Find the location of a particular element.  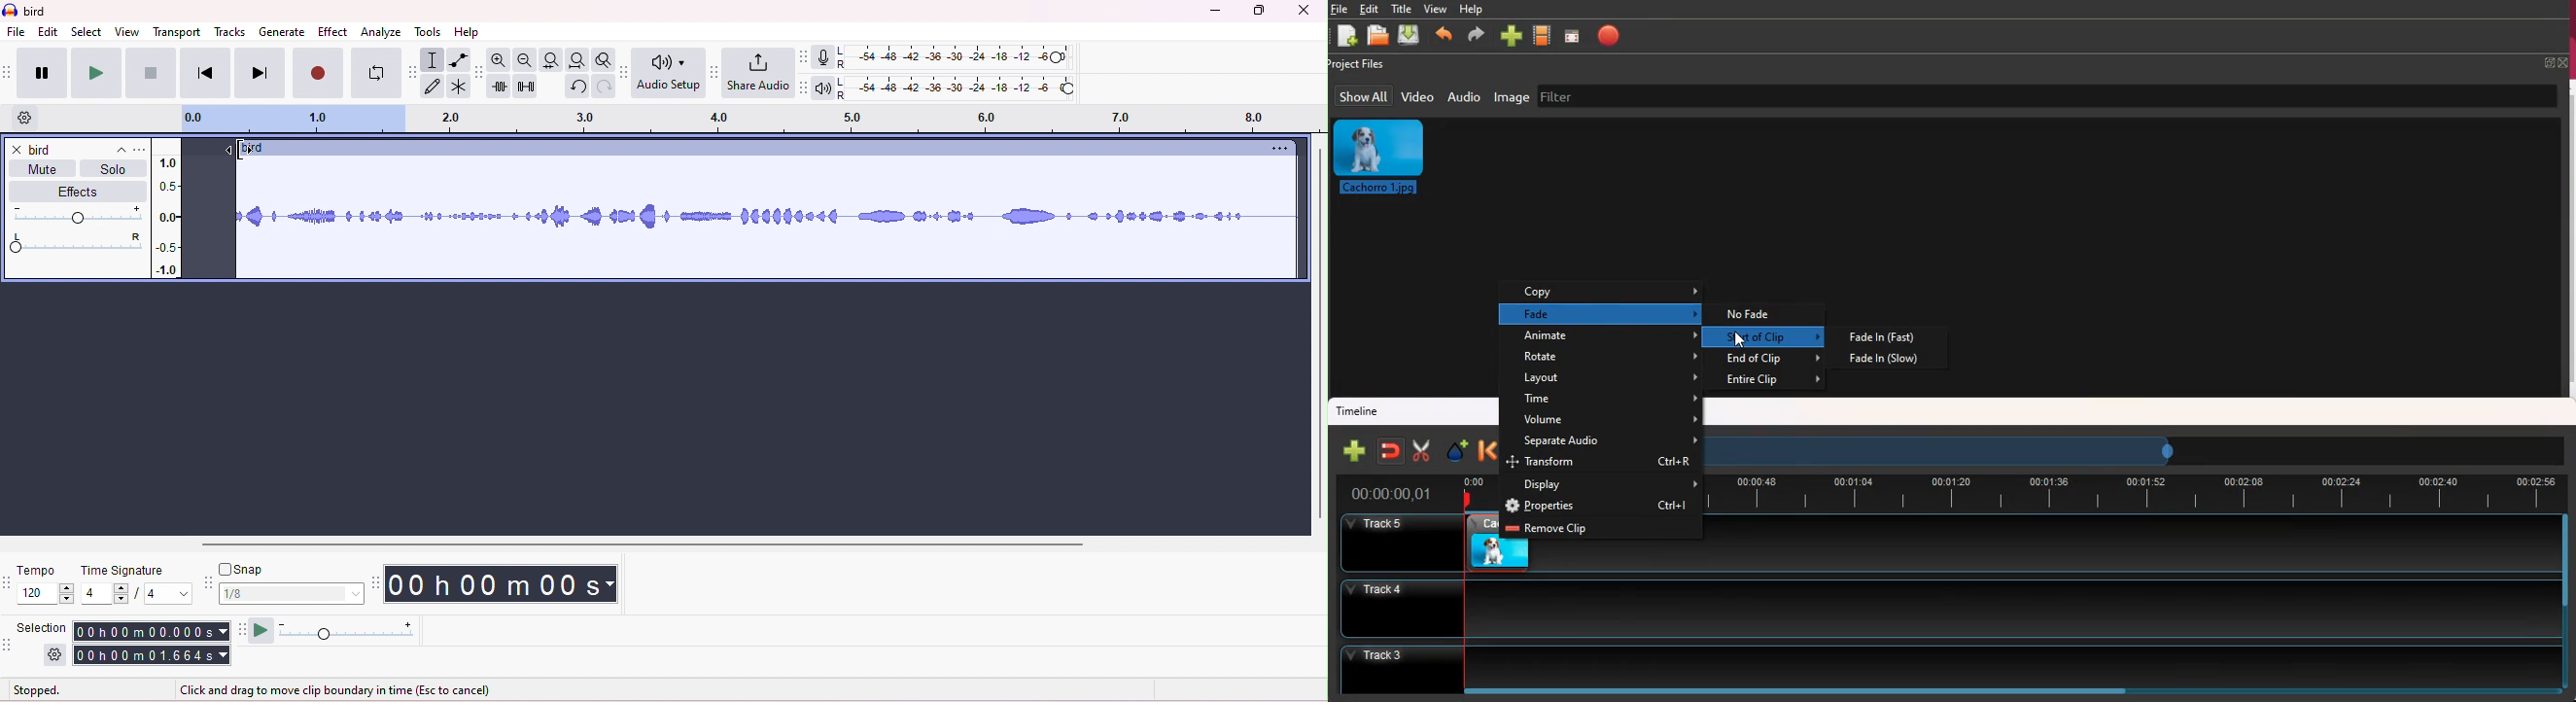

cursor is located at coordinates (1740, 343).